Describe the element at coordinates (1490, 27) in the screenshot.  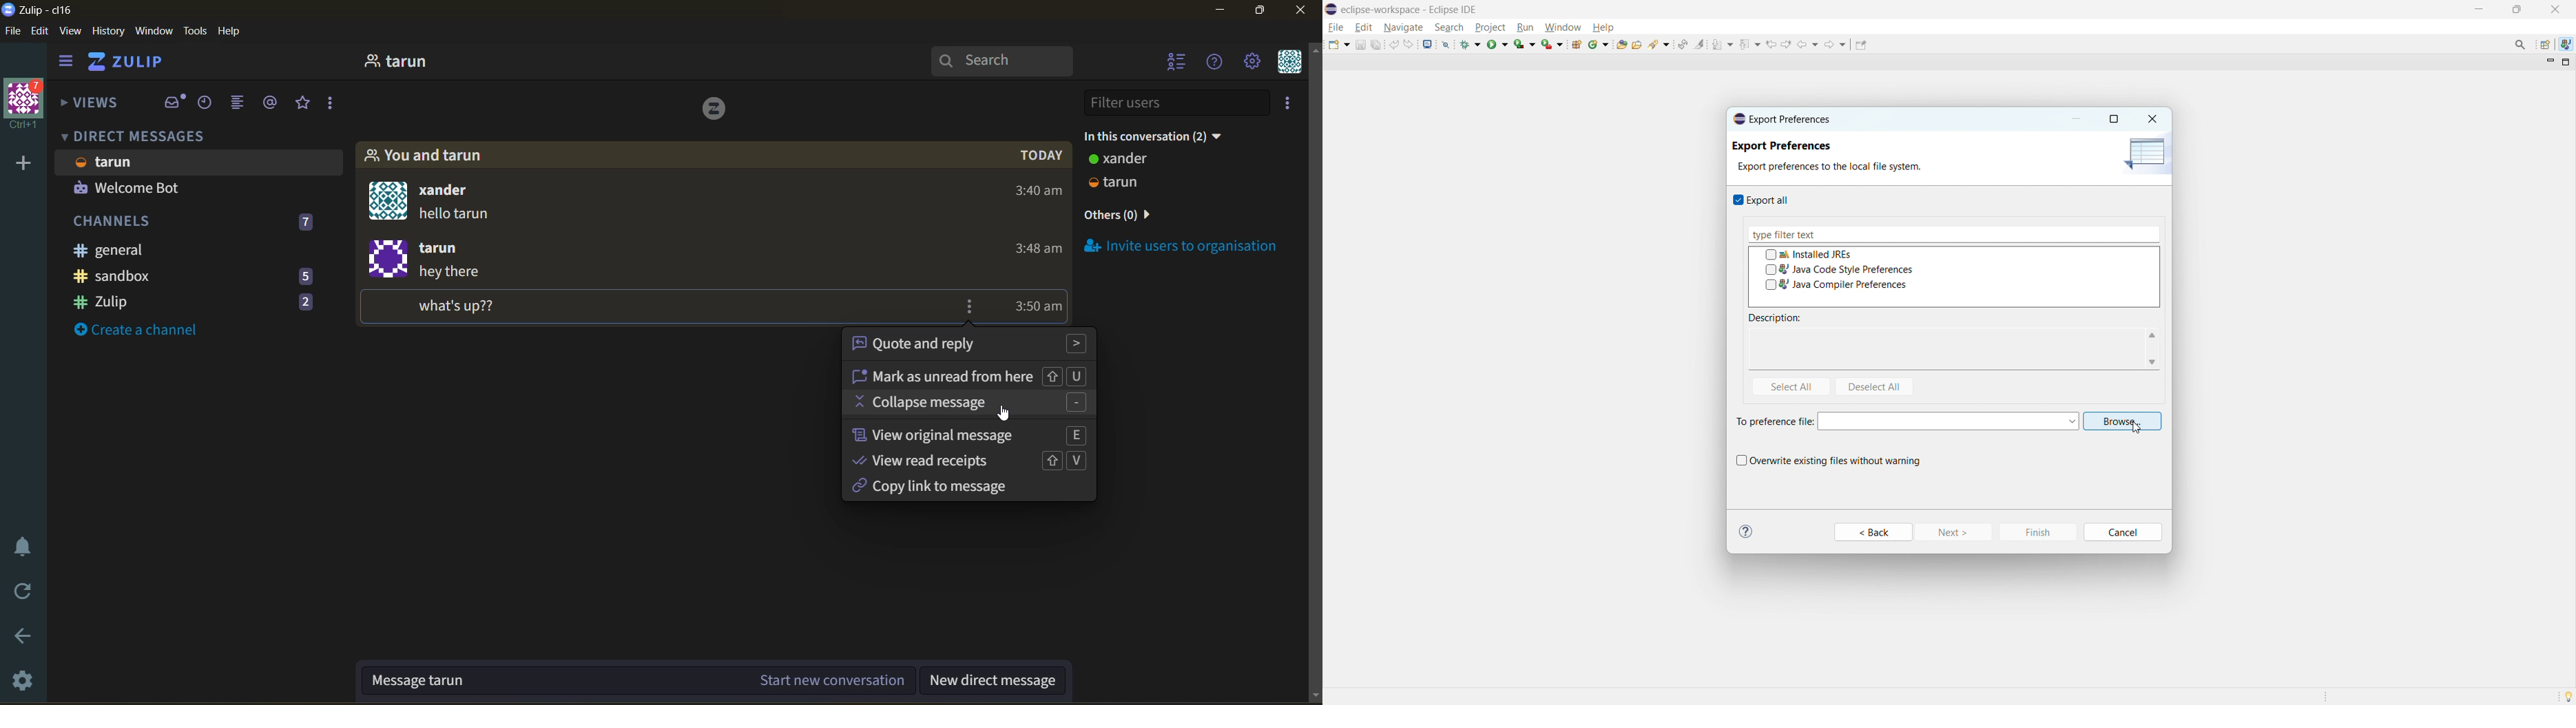
I see `project` at that location.